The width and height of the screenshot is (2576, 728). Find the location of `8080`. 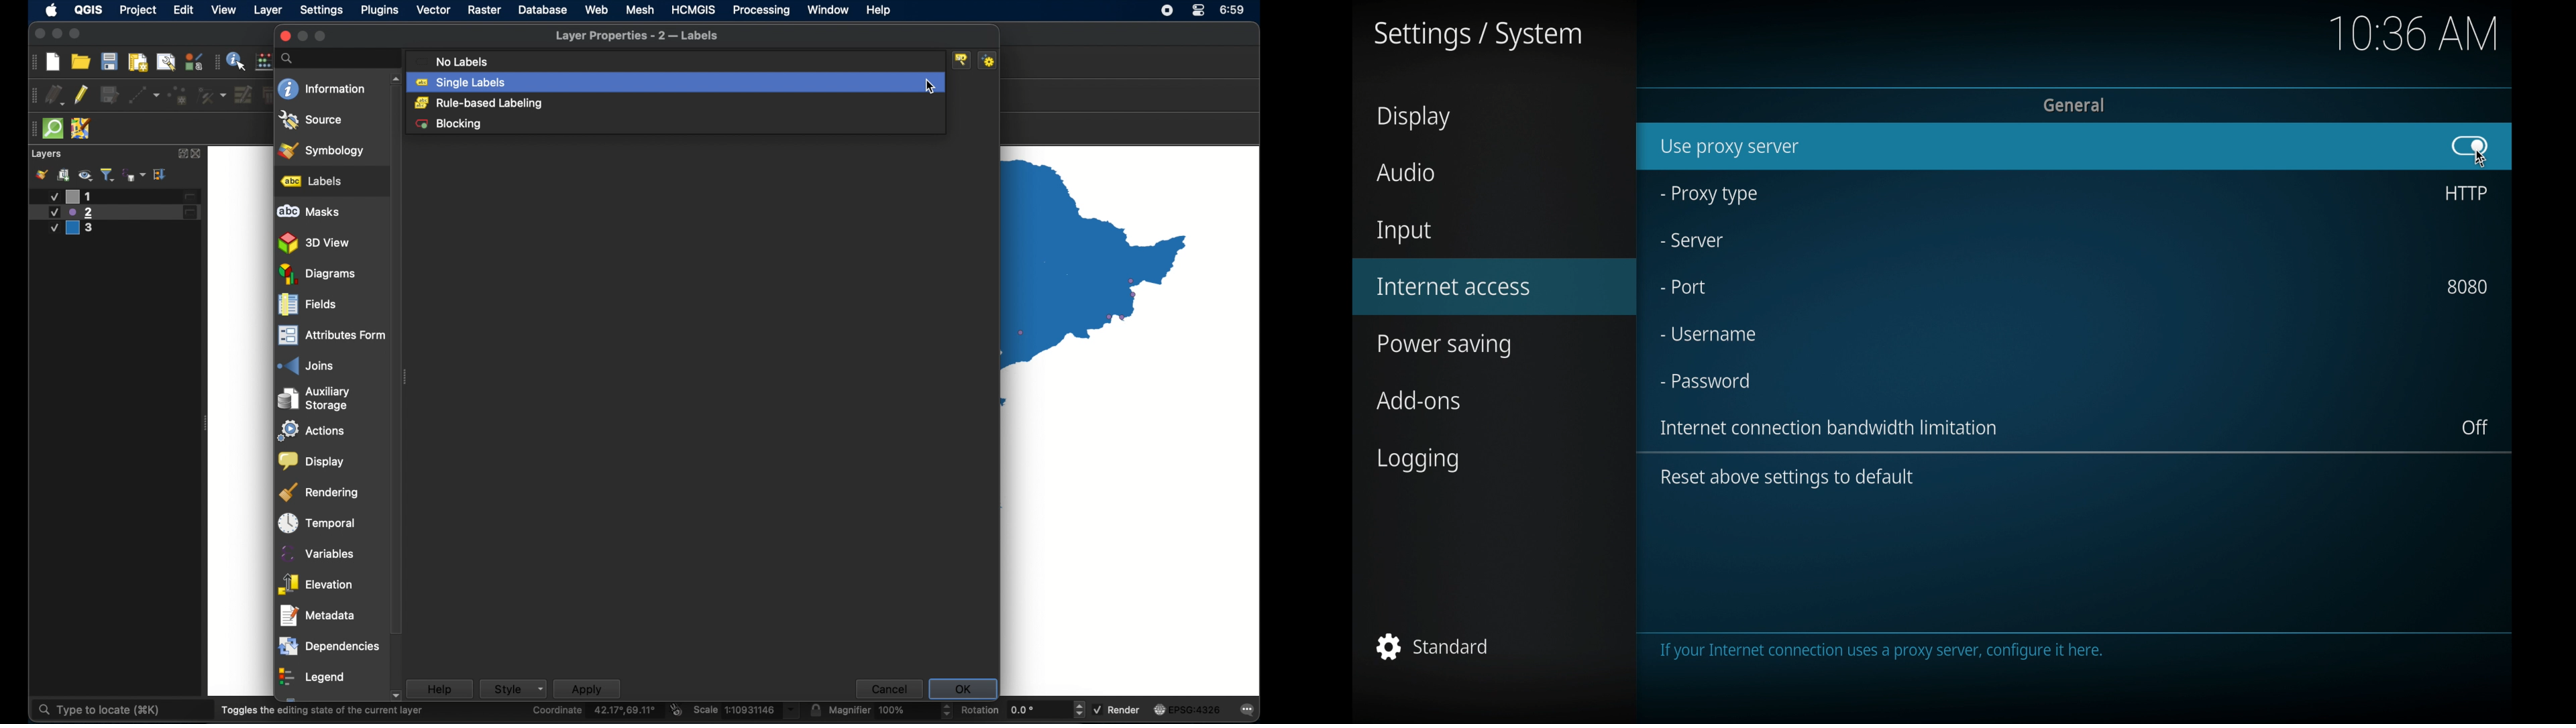

8080 is located at coordinates (2468, 286).